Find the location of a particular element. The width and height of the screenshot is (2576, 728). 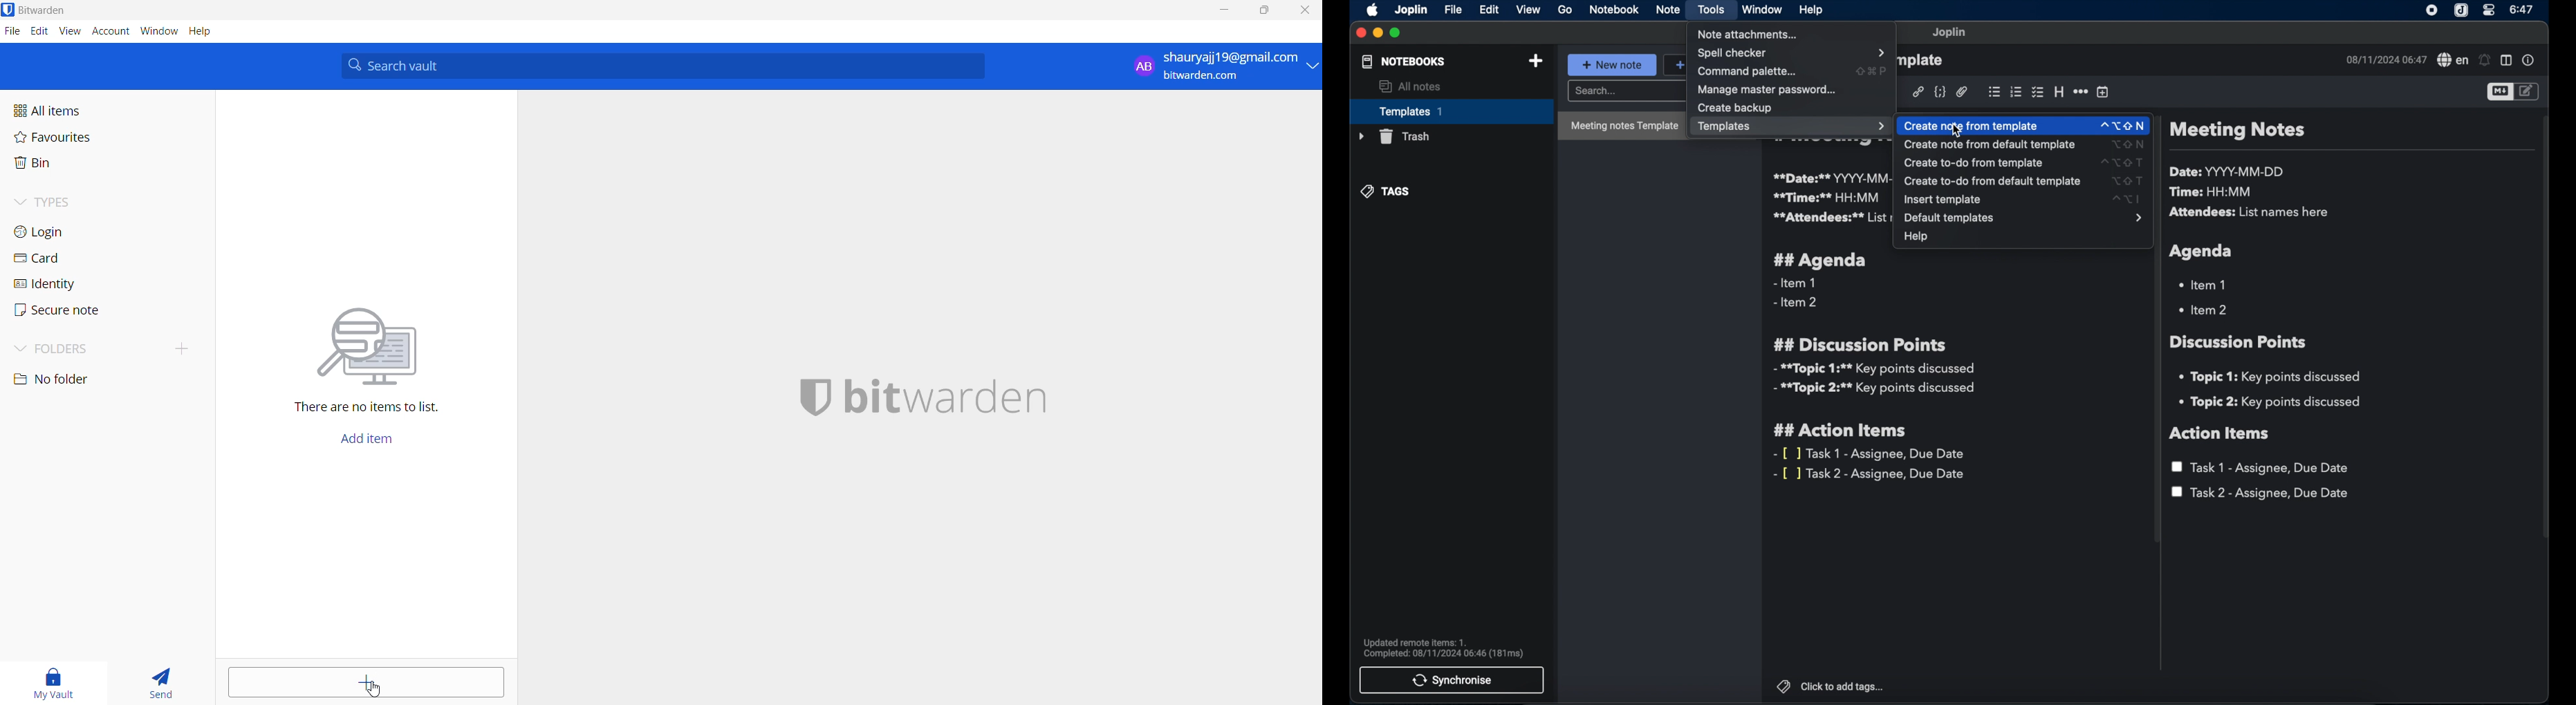

trash is located at coordinates (1393, 136).